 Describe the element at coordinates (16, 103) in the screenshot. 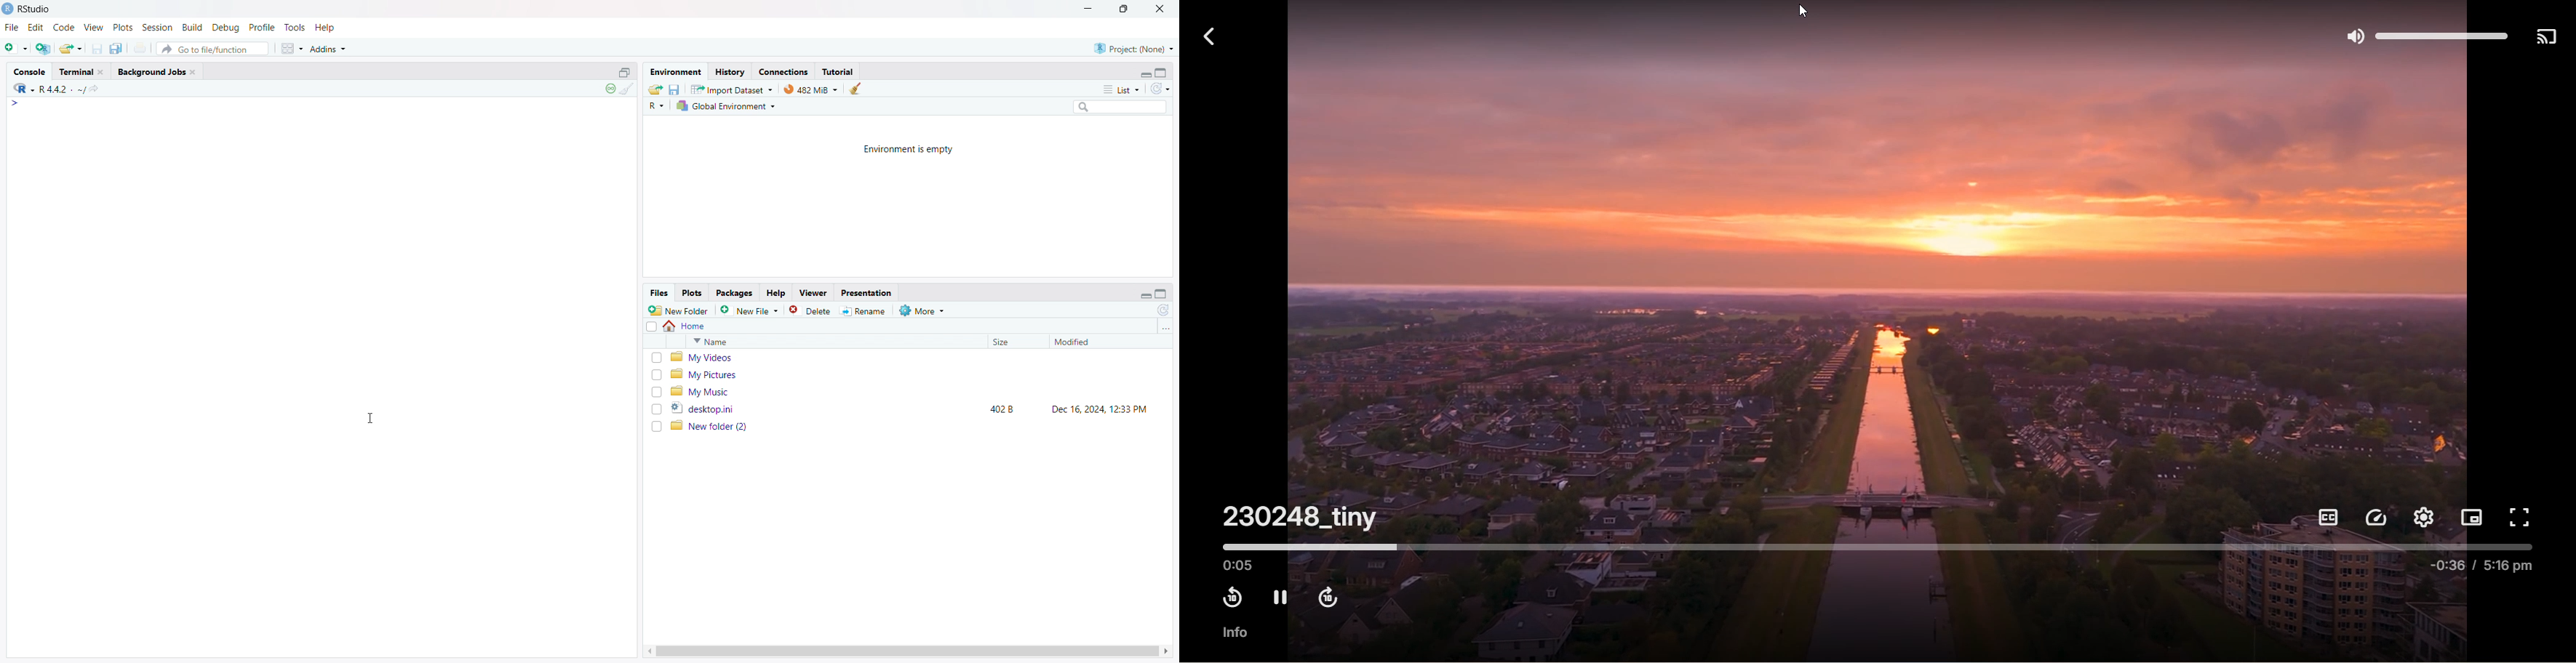

I see `>` at that location.